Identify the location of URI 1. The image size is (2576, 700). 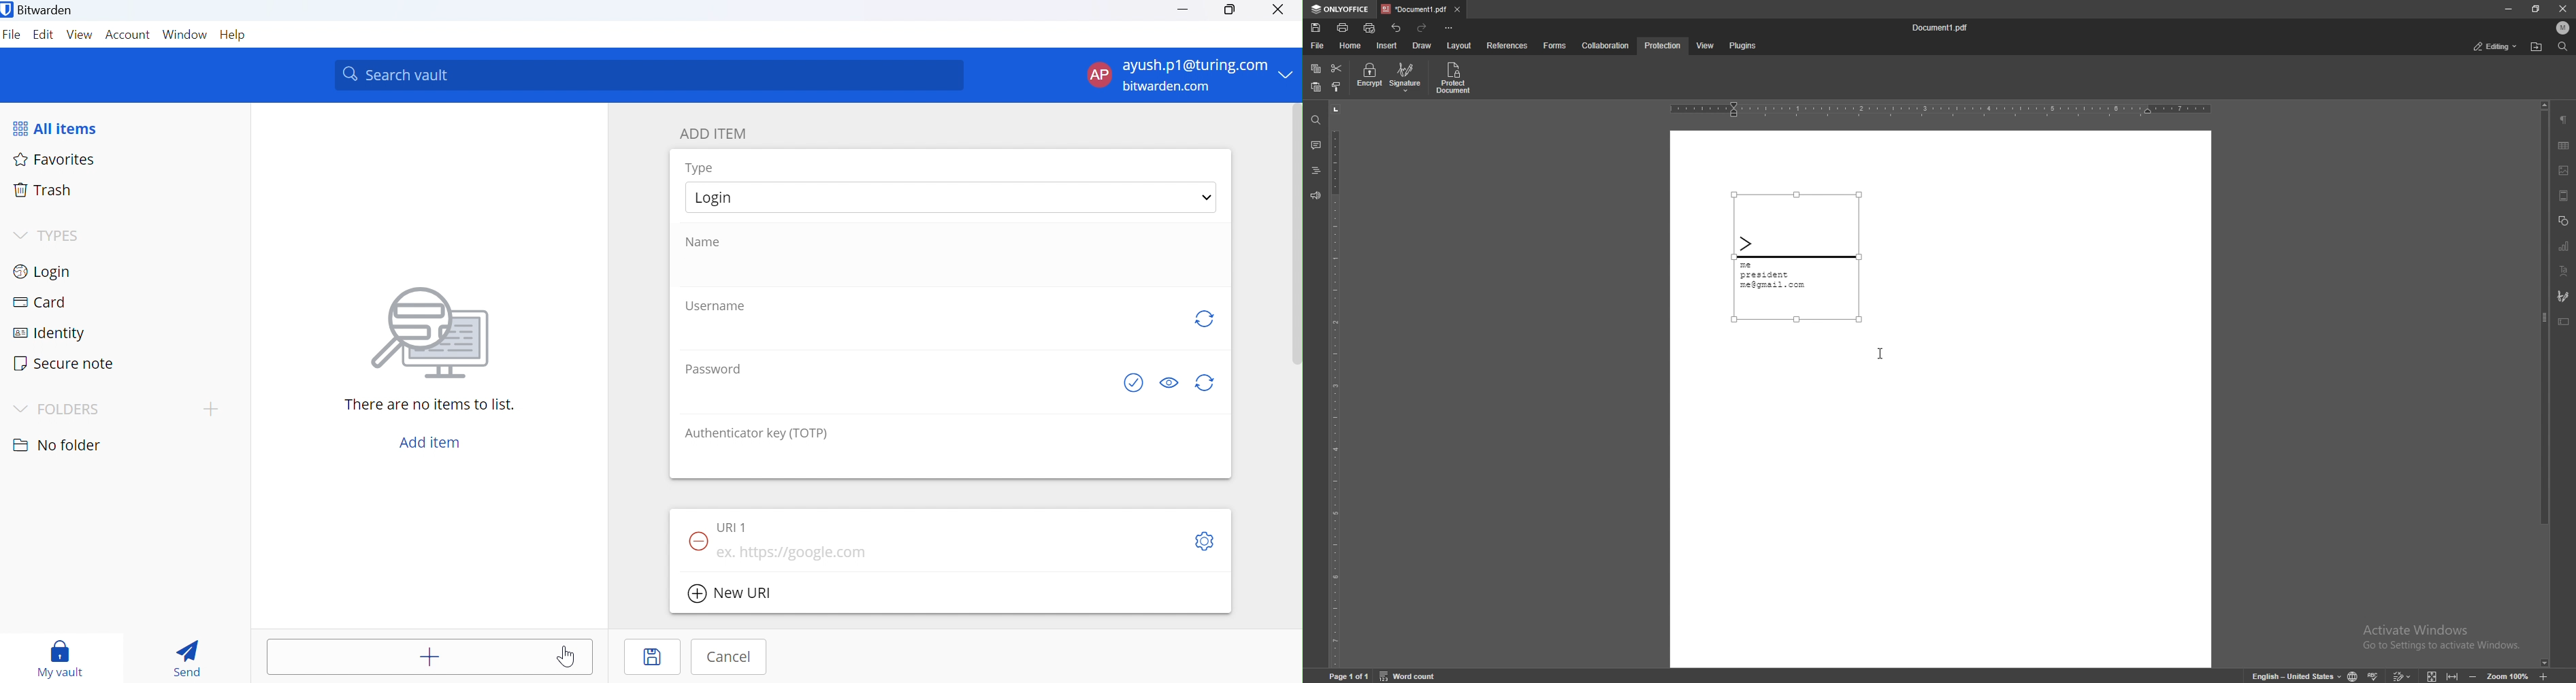
(732, 528).